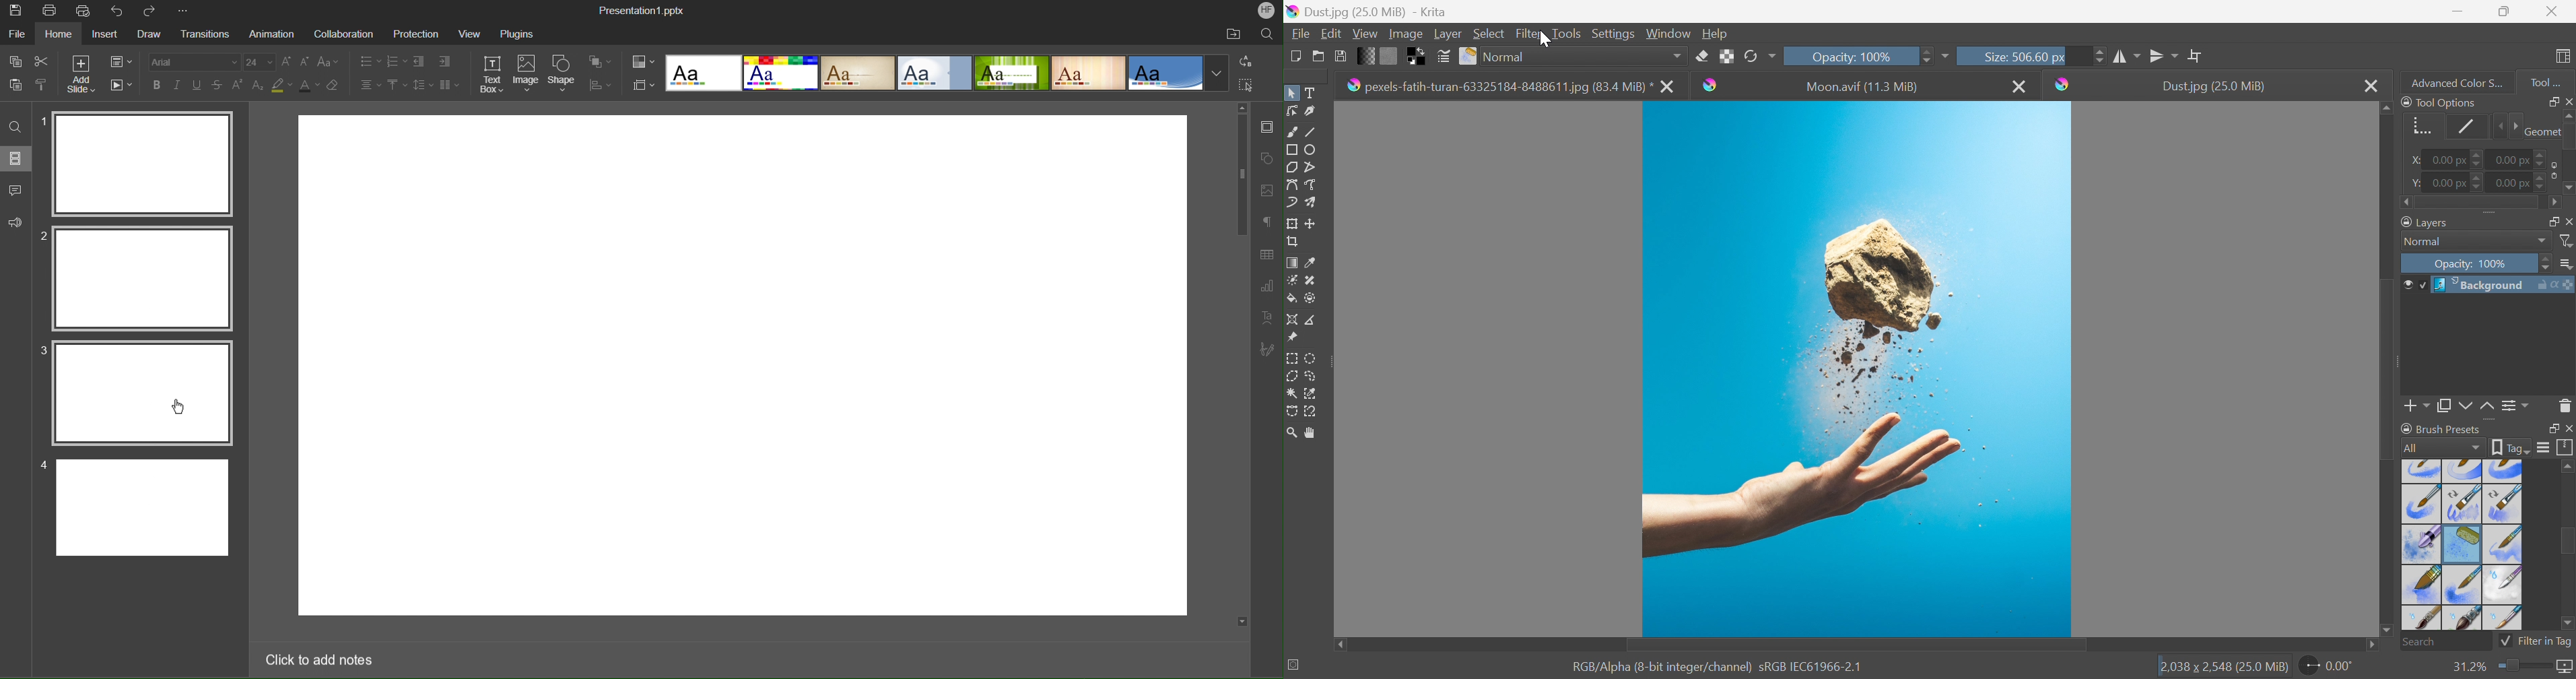 The width and height of the screenshot is (2576, 700). Describe the element at coordinates (745, 366) in the screenshot. I see `workspace` at that location.